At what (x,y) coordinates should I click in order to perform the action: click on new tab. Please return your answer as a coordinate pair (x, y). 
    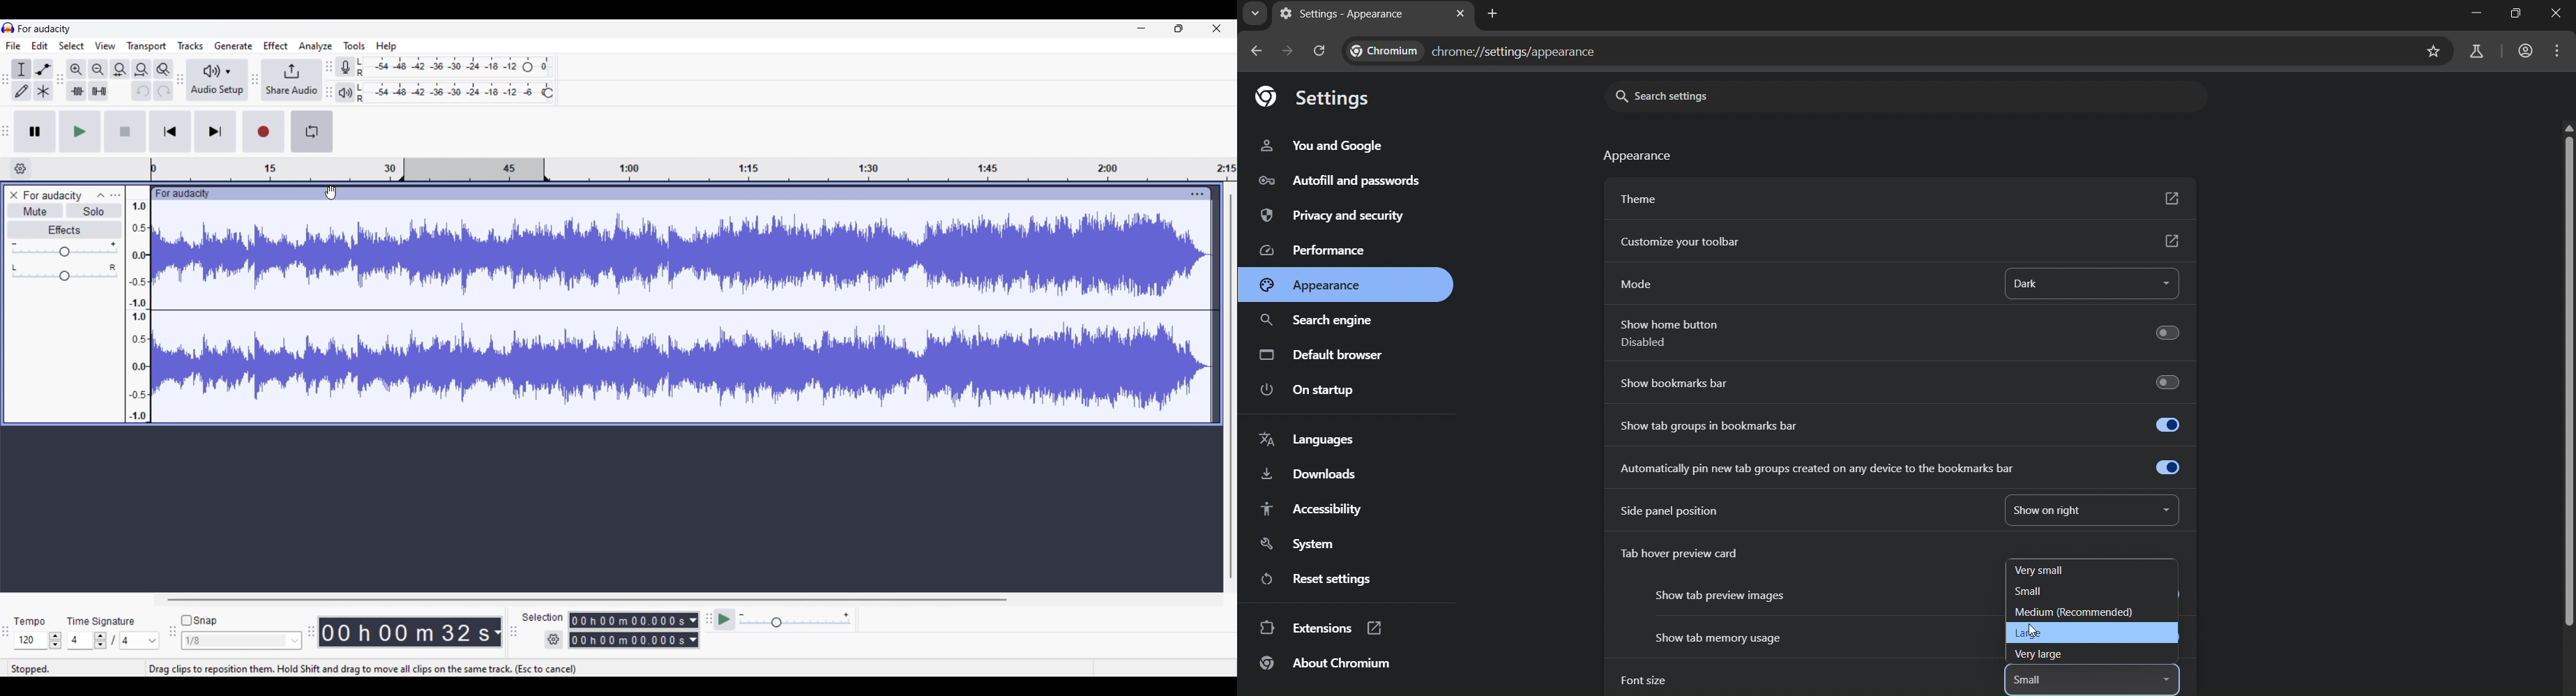
    Looking at the image, I should click on (1493, 15).